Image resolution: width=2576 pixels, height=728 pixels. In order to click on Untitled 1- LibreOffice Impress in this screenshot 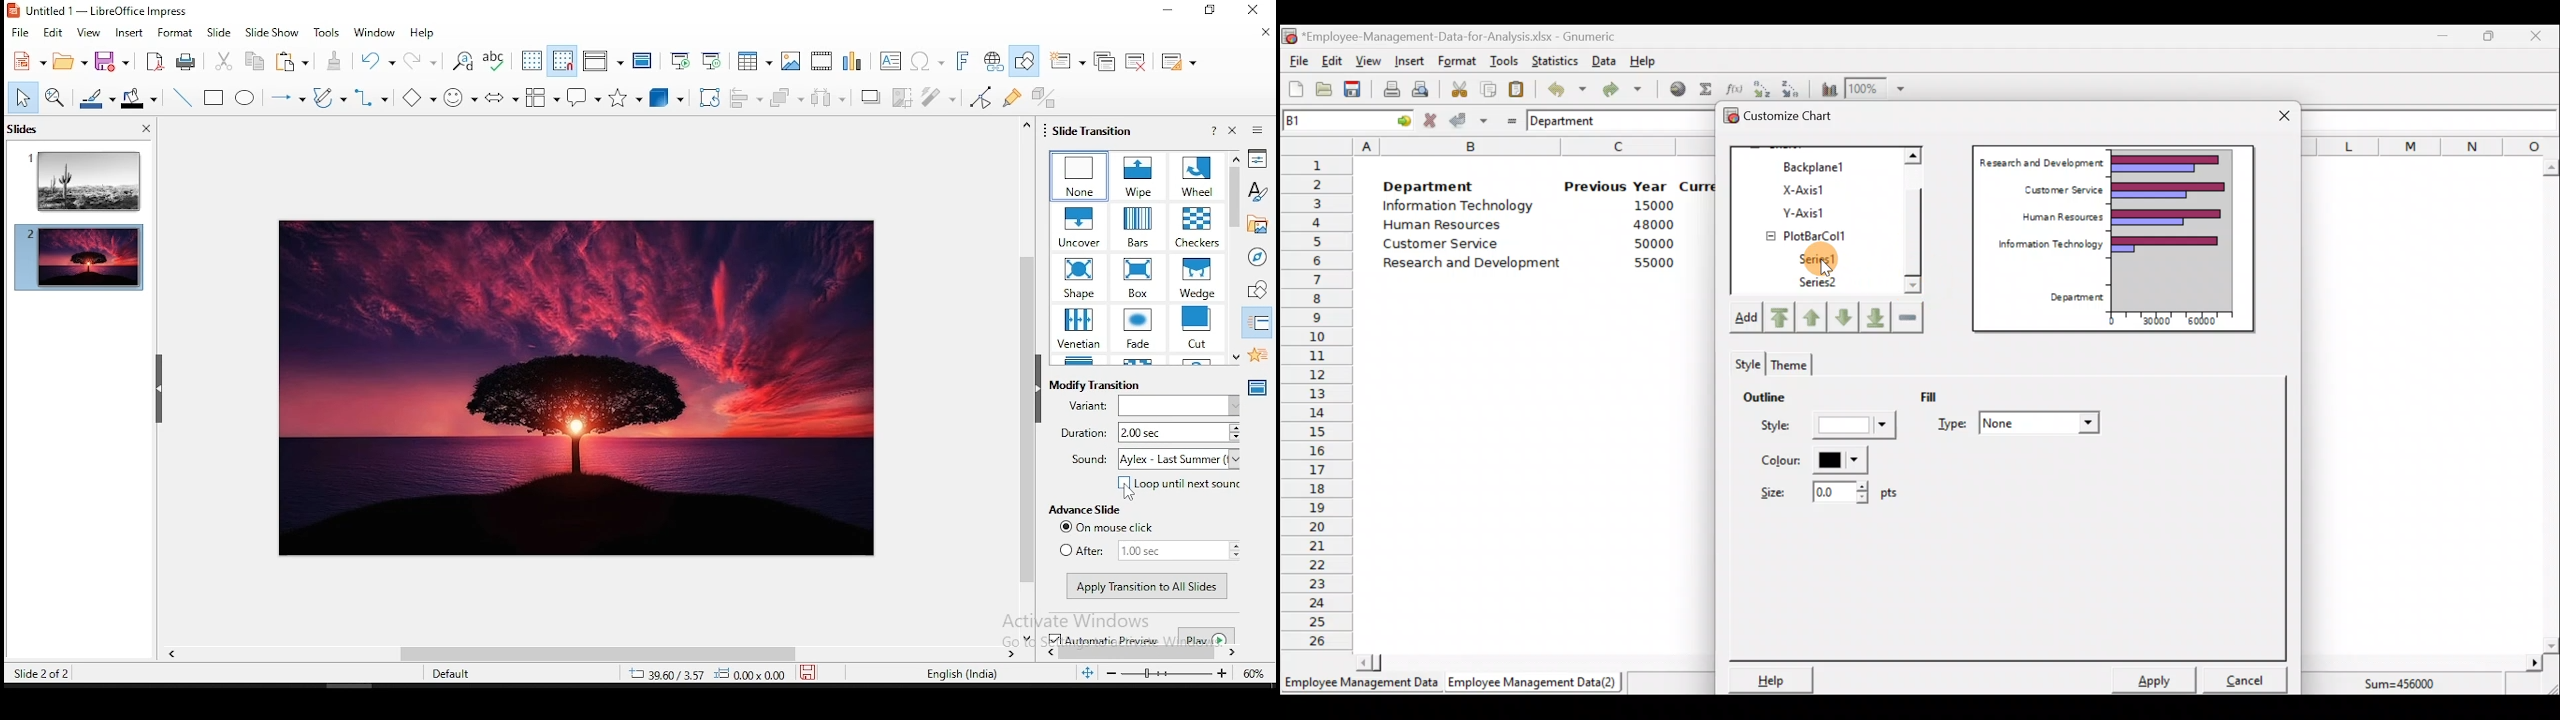, I will do `click(98, 10)`.